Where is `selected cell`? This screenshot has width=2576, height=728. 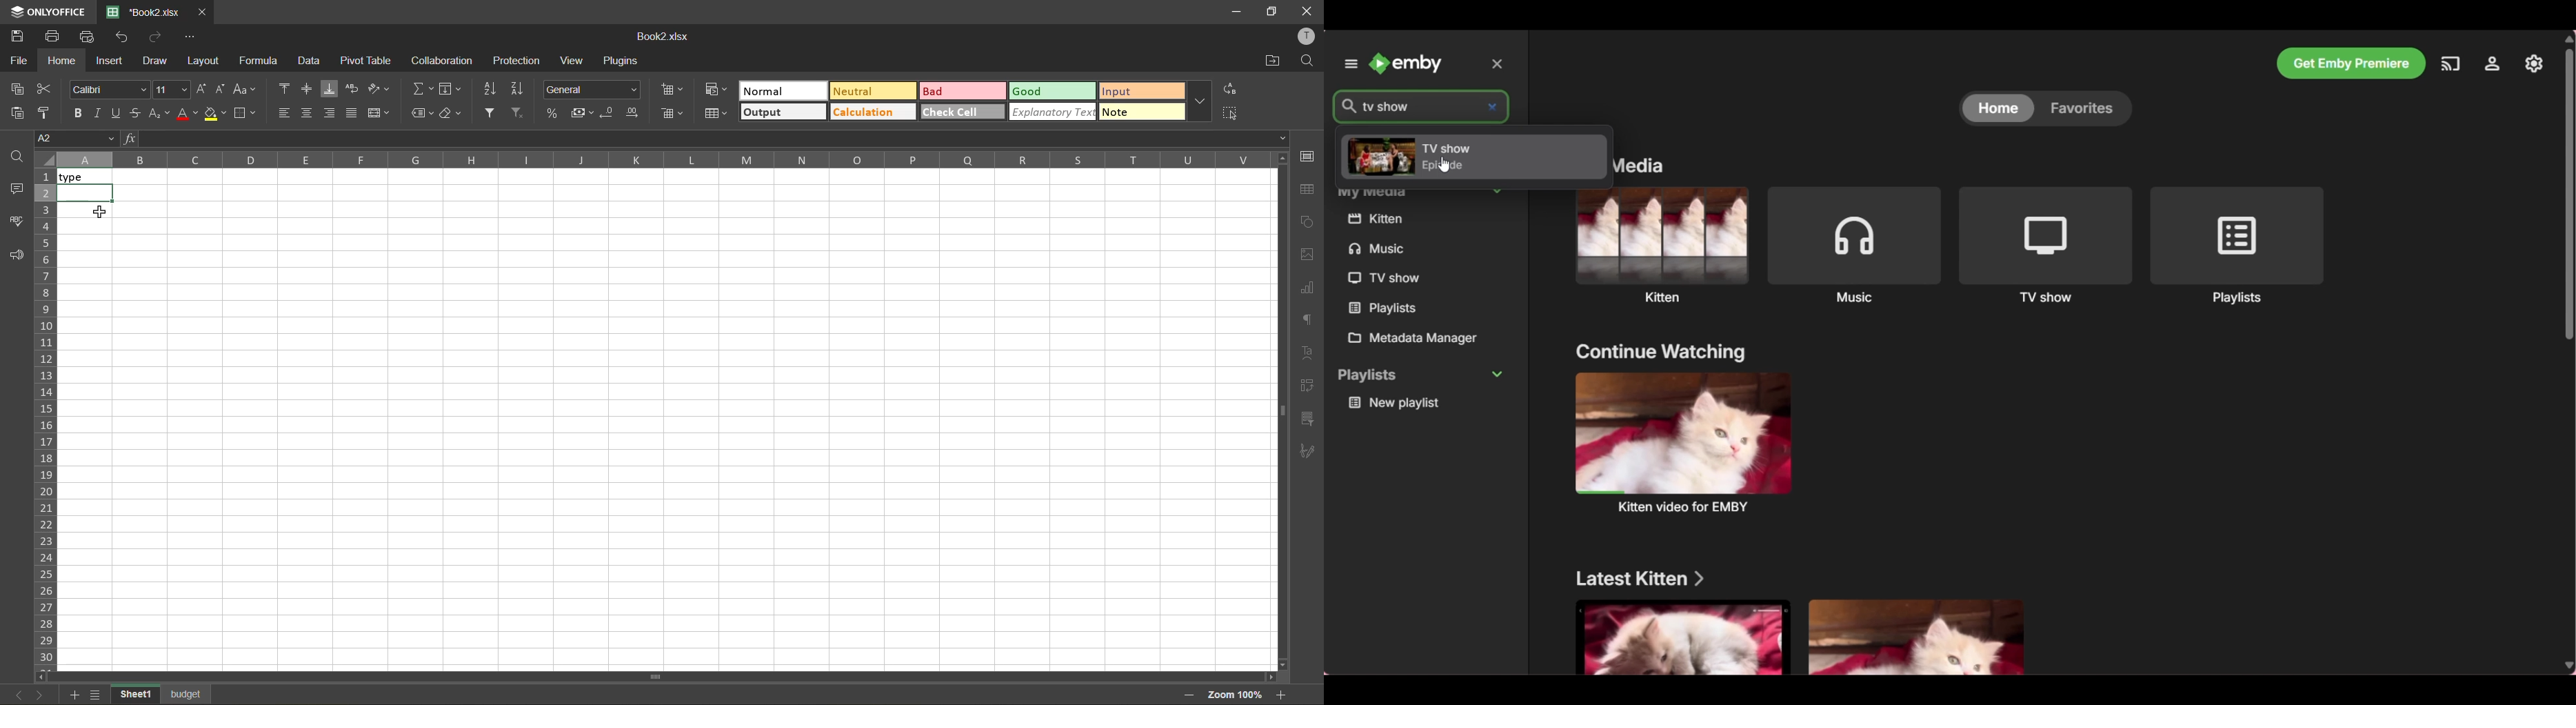
selected cell is located at coordinates (86, 193).